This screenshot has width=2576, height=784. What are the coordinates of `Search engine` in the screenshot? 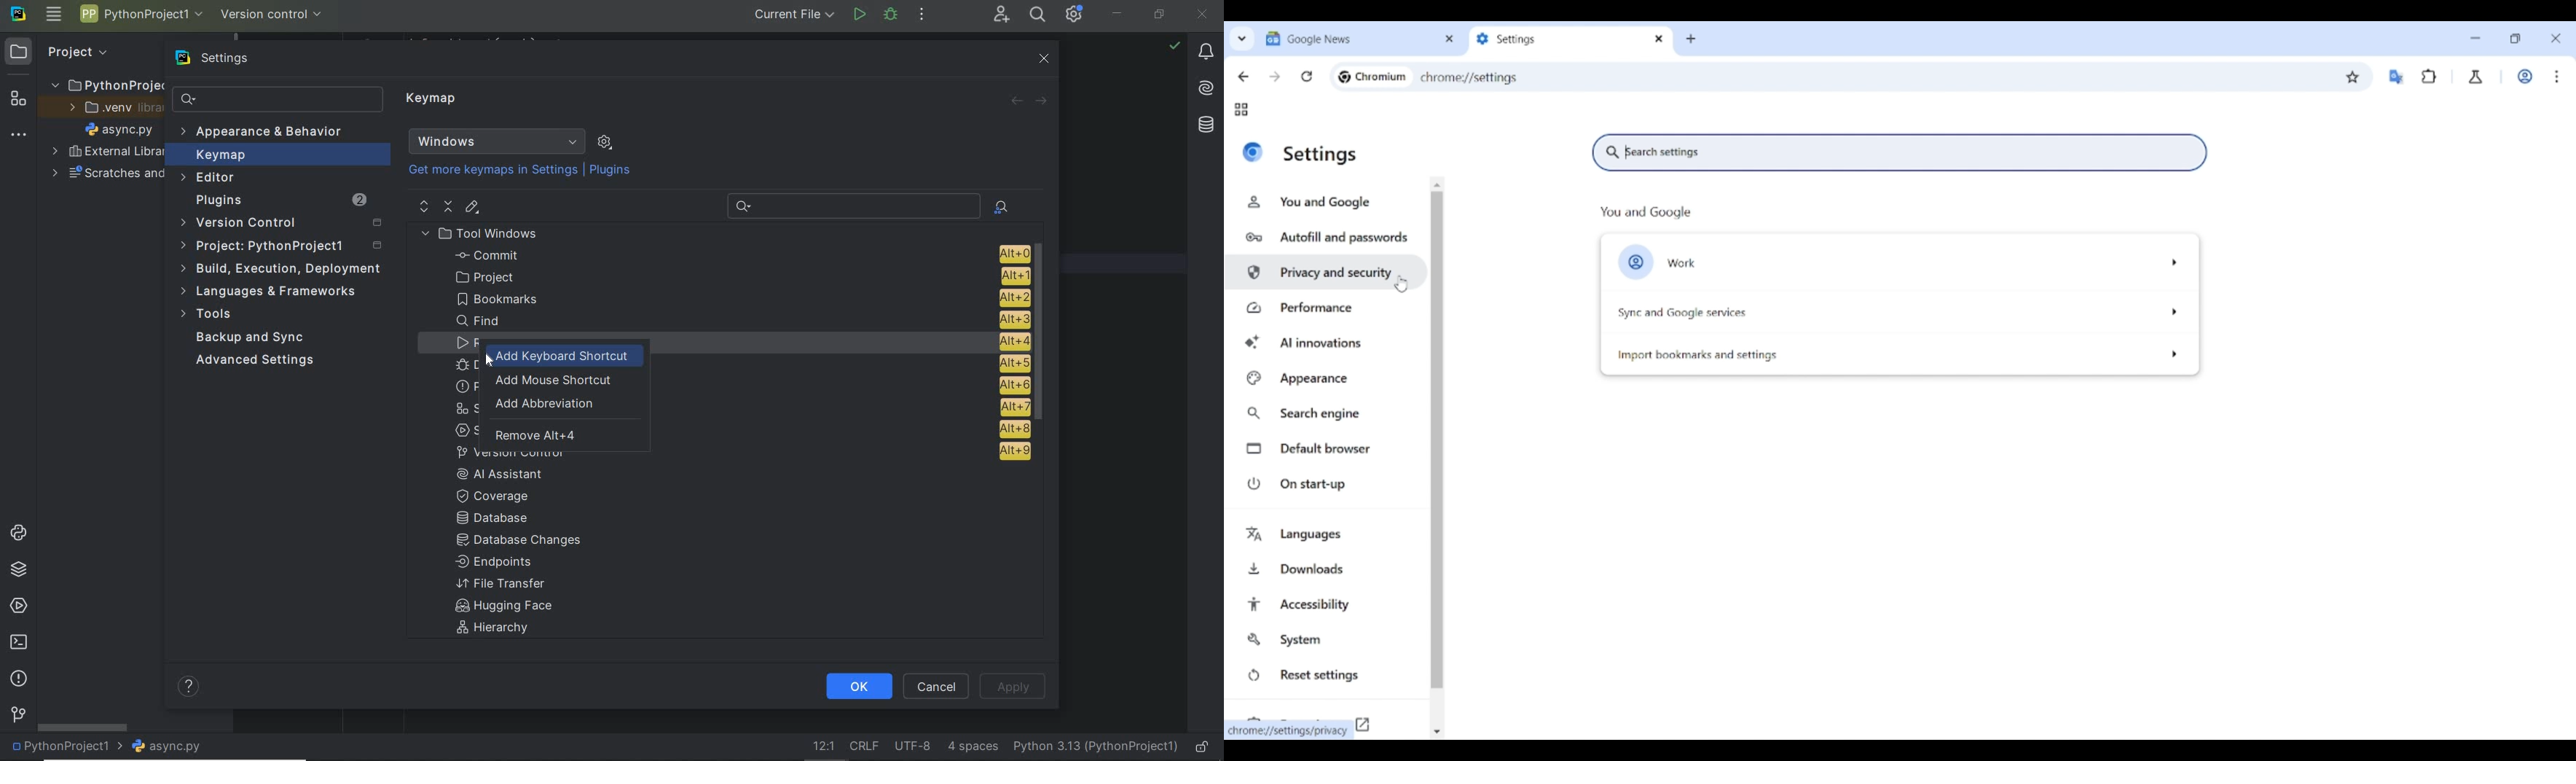 It's located at (1327, 414).